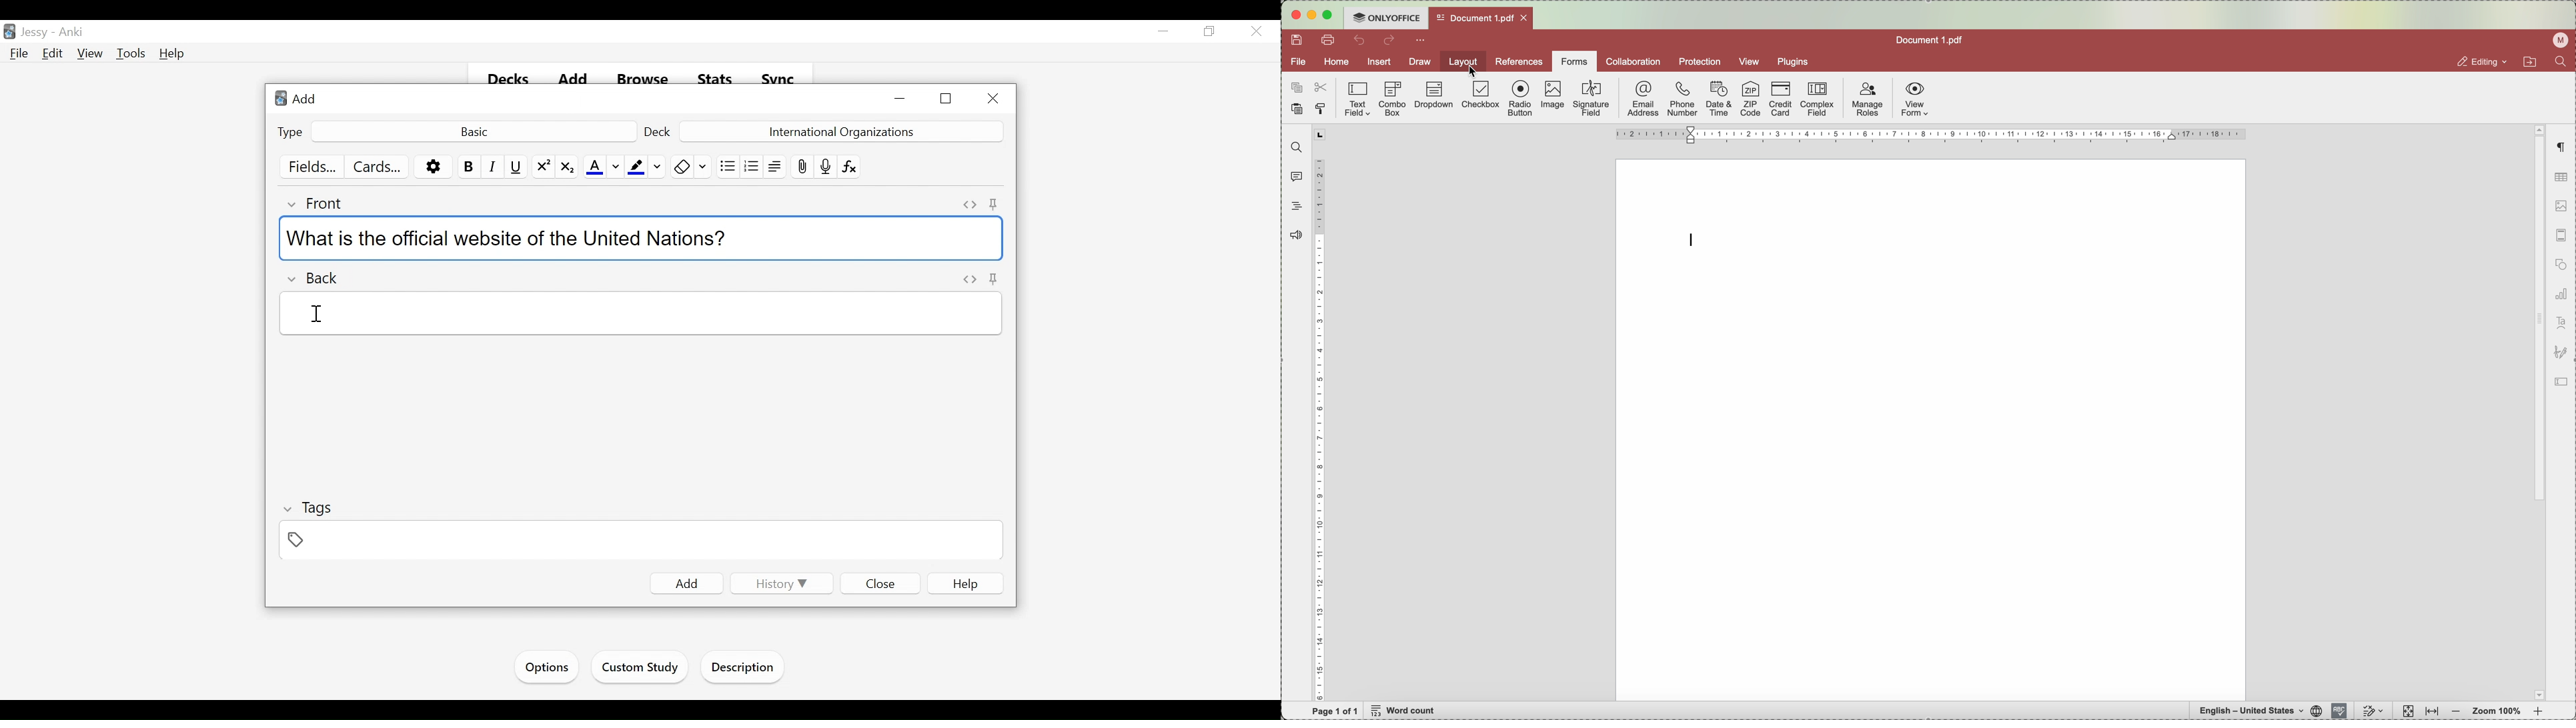 Image resolution: width=2576 pixels, height=728 pixels. What do you see at coordinates (2558, 41) in the screenshot?
I see `user` at bounding box center [2558, 41].